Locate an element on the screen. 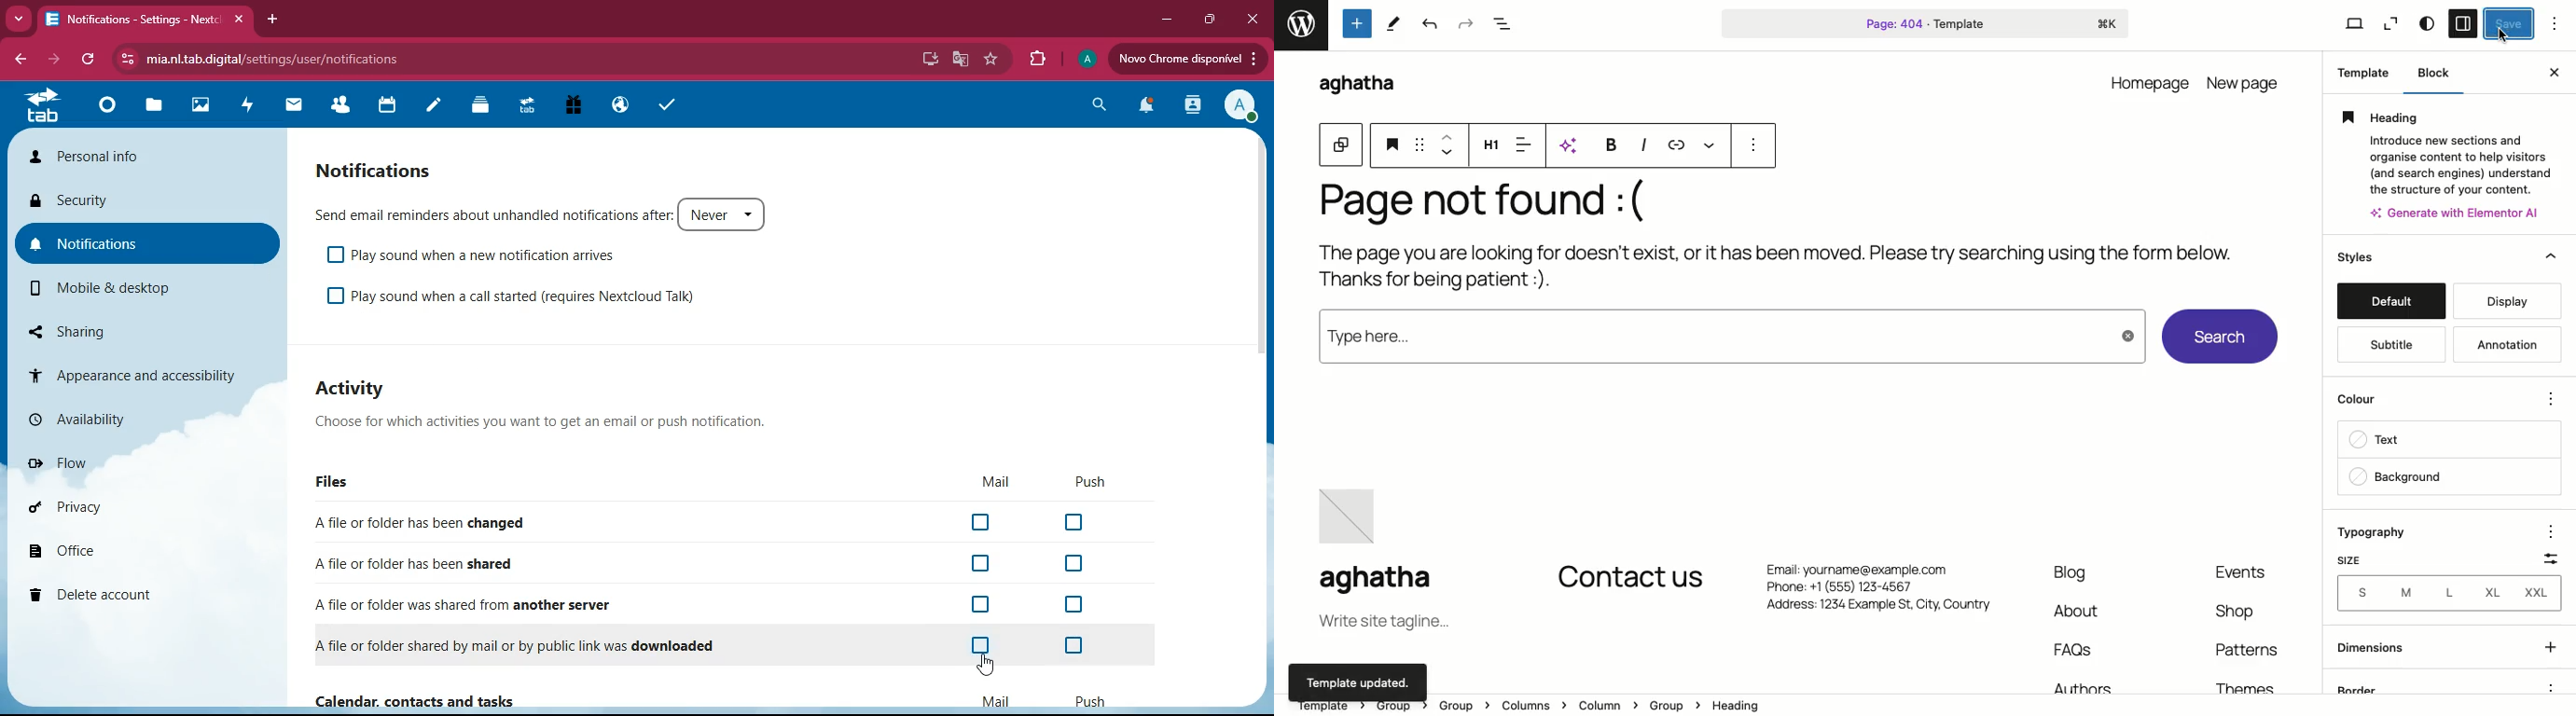 This screenshot has width=2576, height=728. delete is located at coordinates (114, 596).